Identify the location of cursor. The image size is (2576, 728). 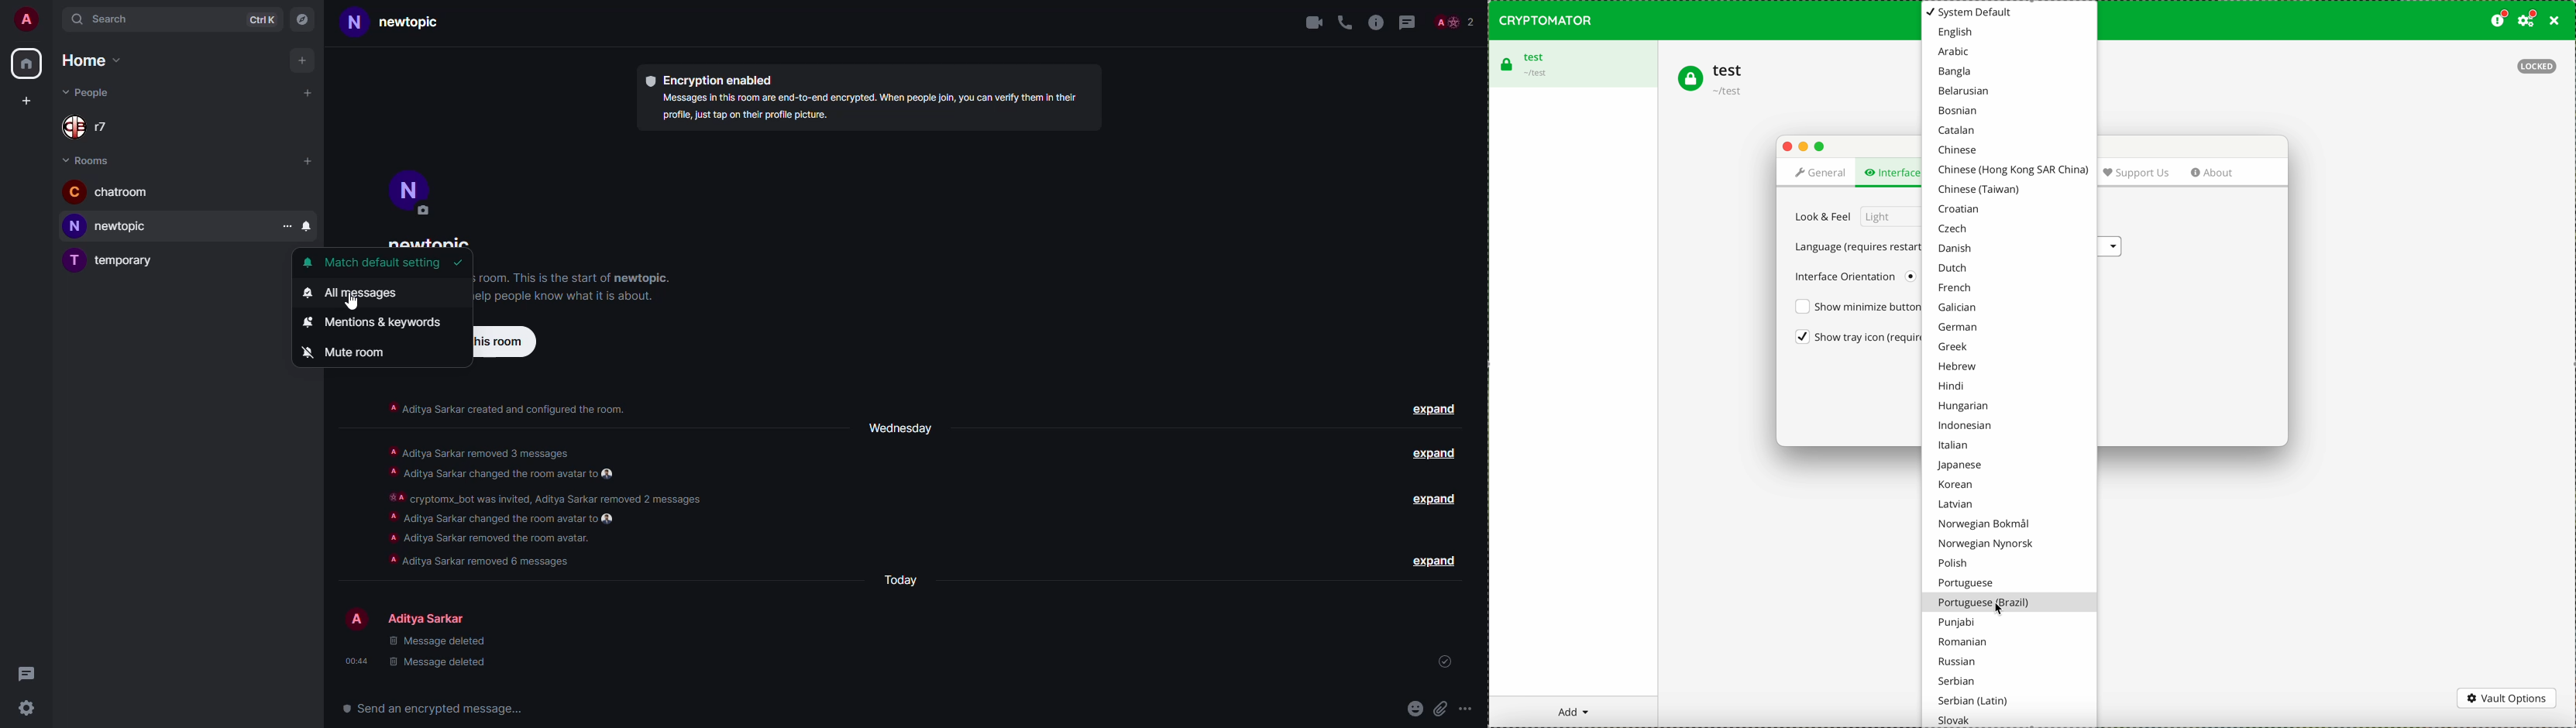
(353, 305).